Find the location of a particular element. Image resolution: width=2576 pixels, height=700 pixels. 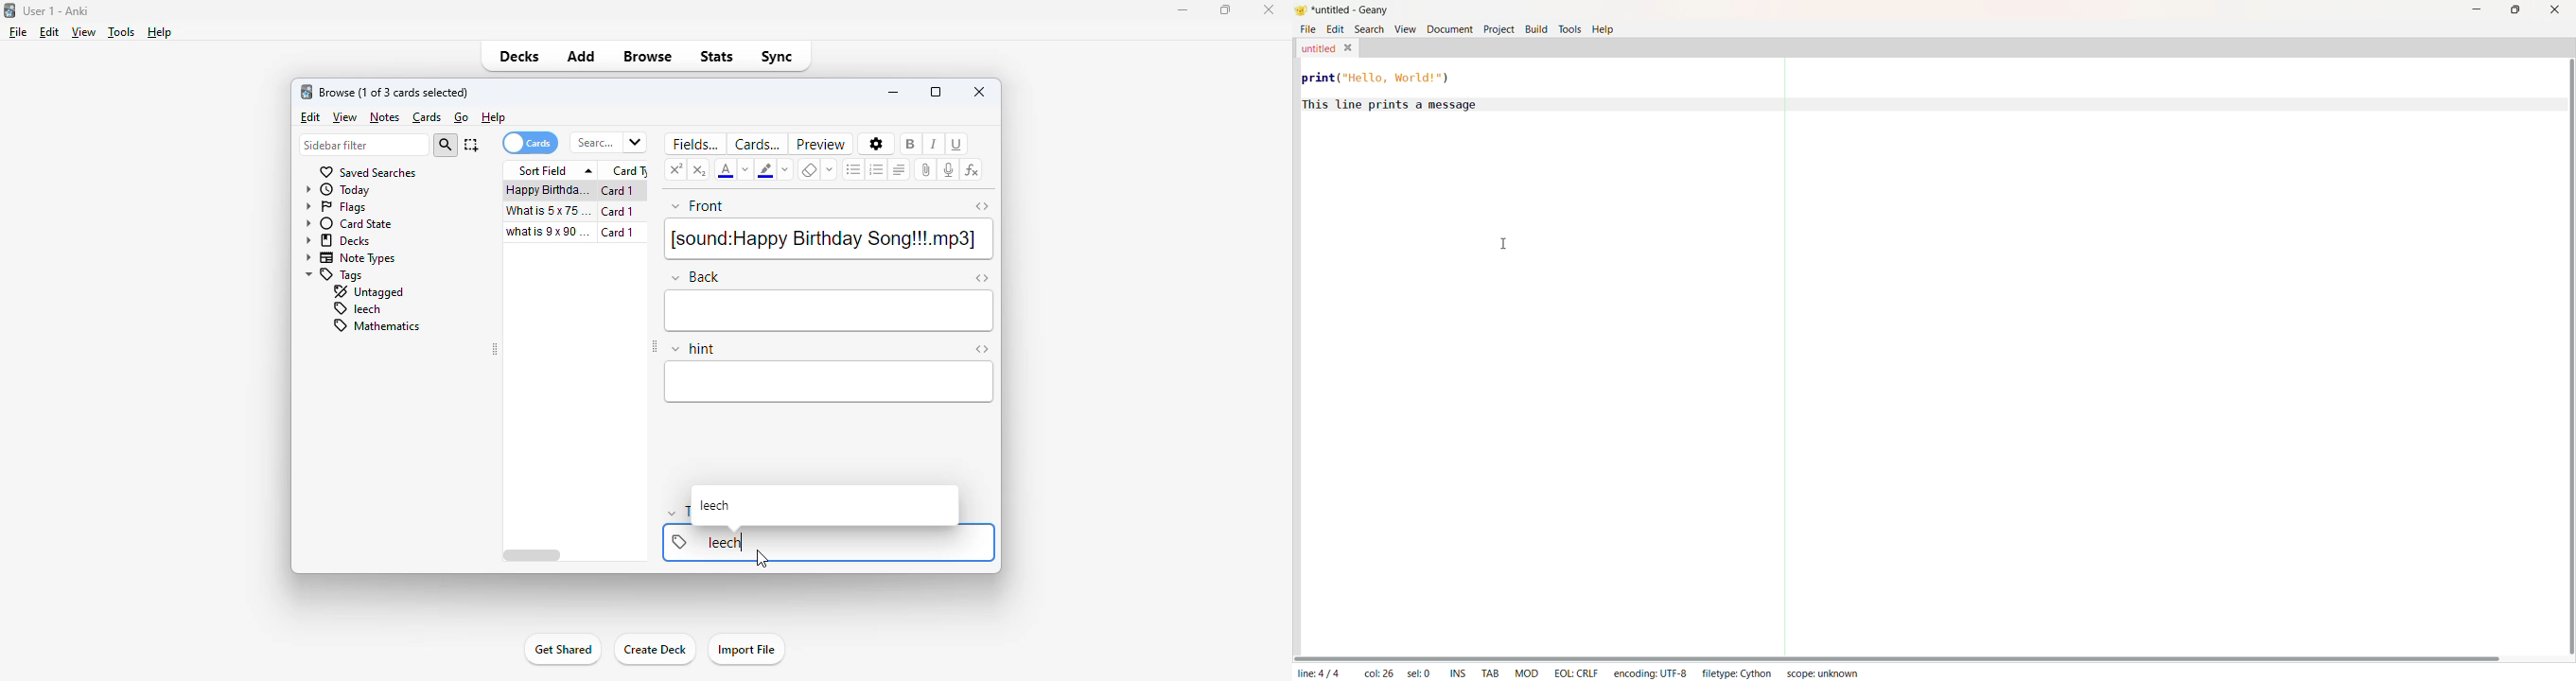

Vertical Scroll Bar is located at coordinates (2562, 356).